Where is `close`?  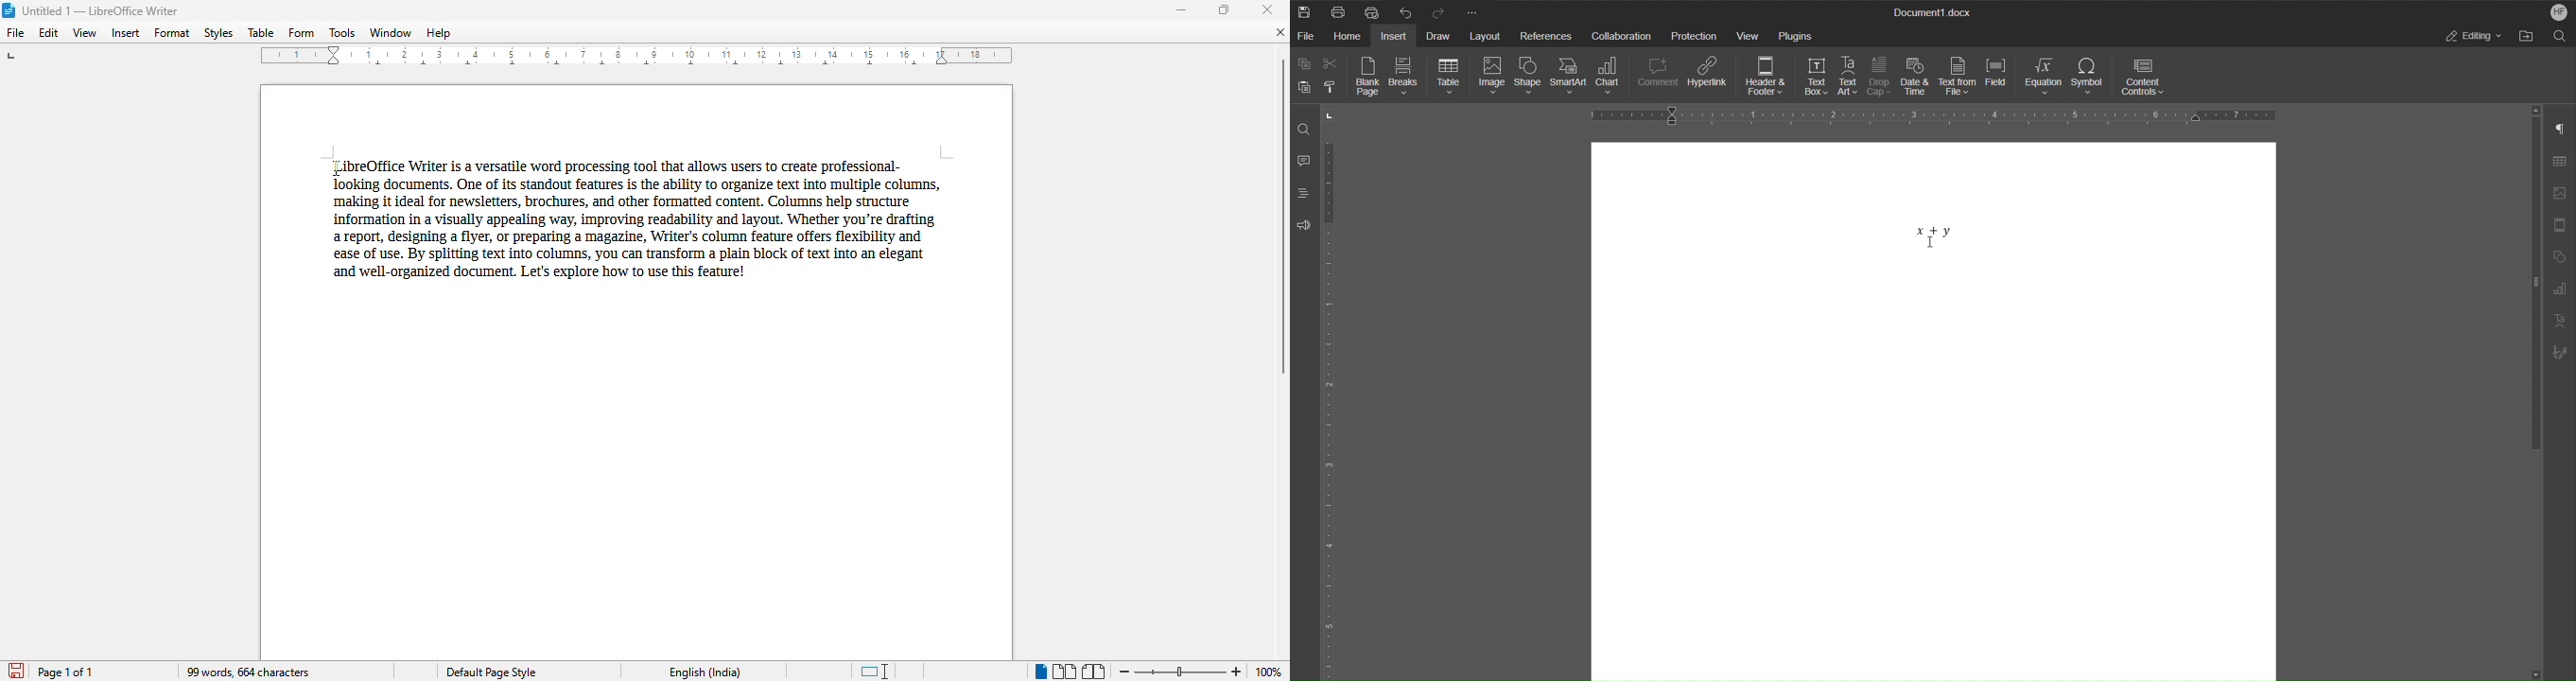 close is located at coordinates (1266, 9).